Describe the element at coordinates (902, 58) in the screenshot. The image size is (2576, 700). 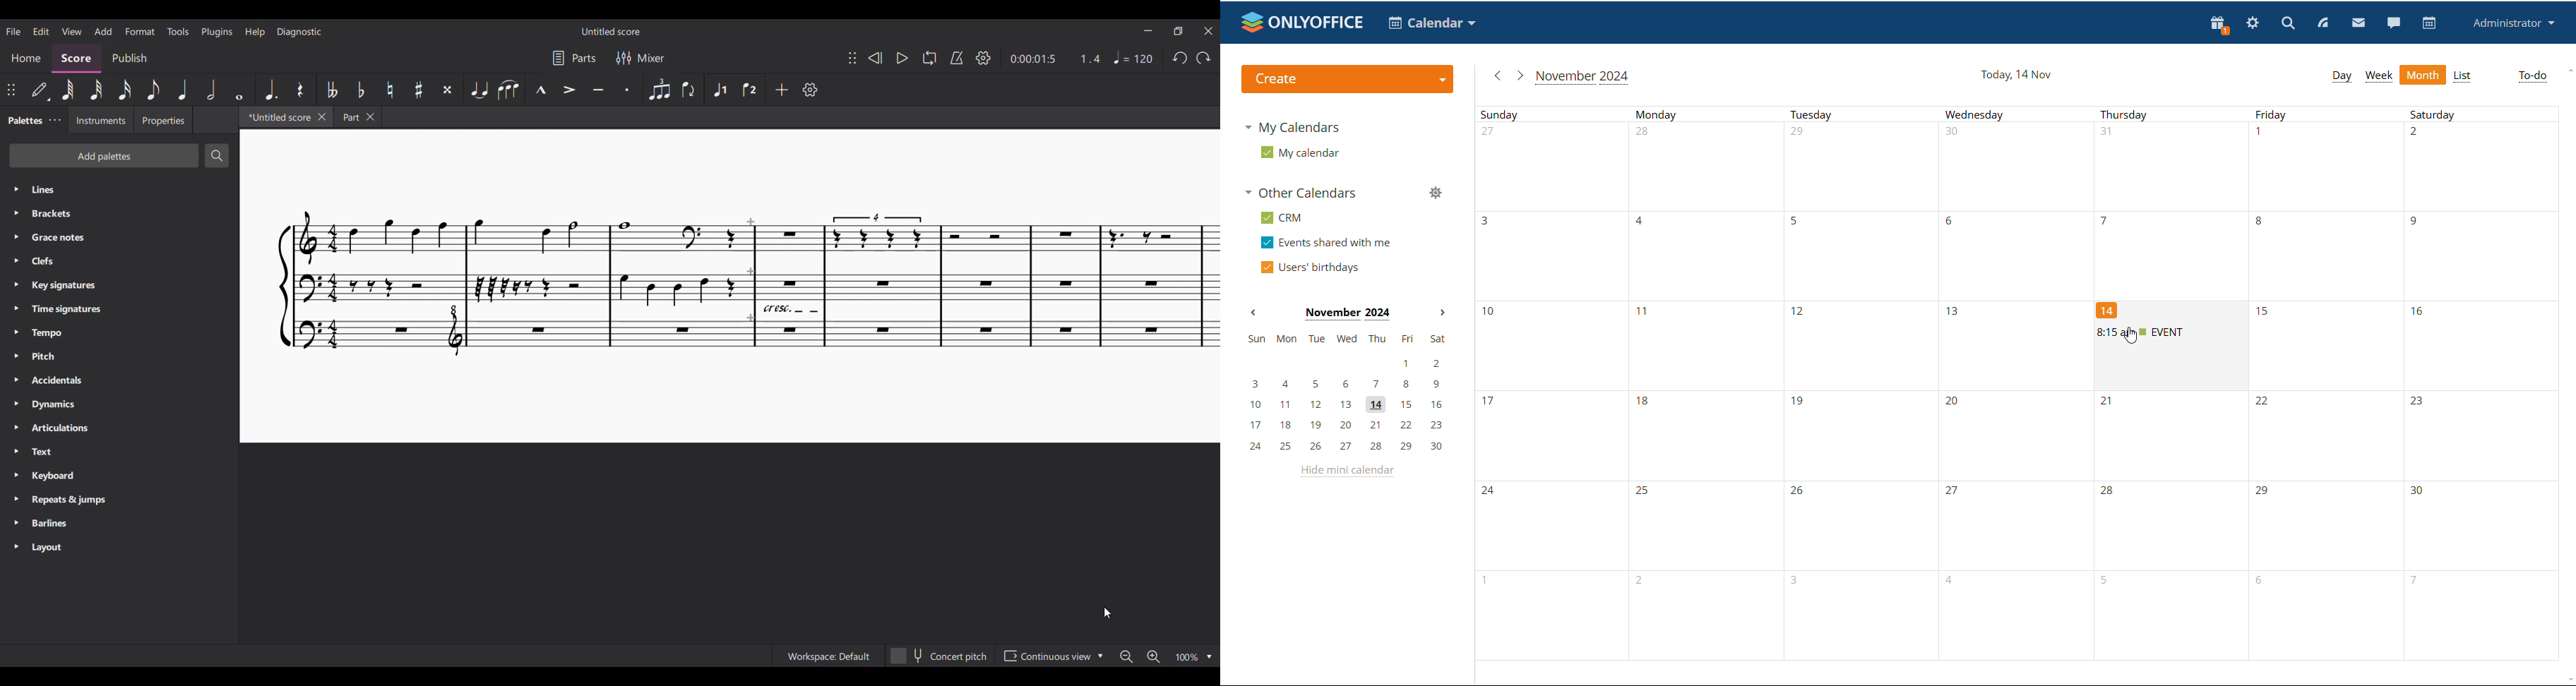
I see `Play` at that location.